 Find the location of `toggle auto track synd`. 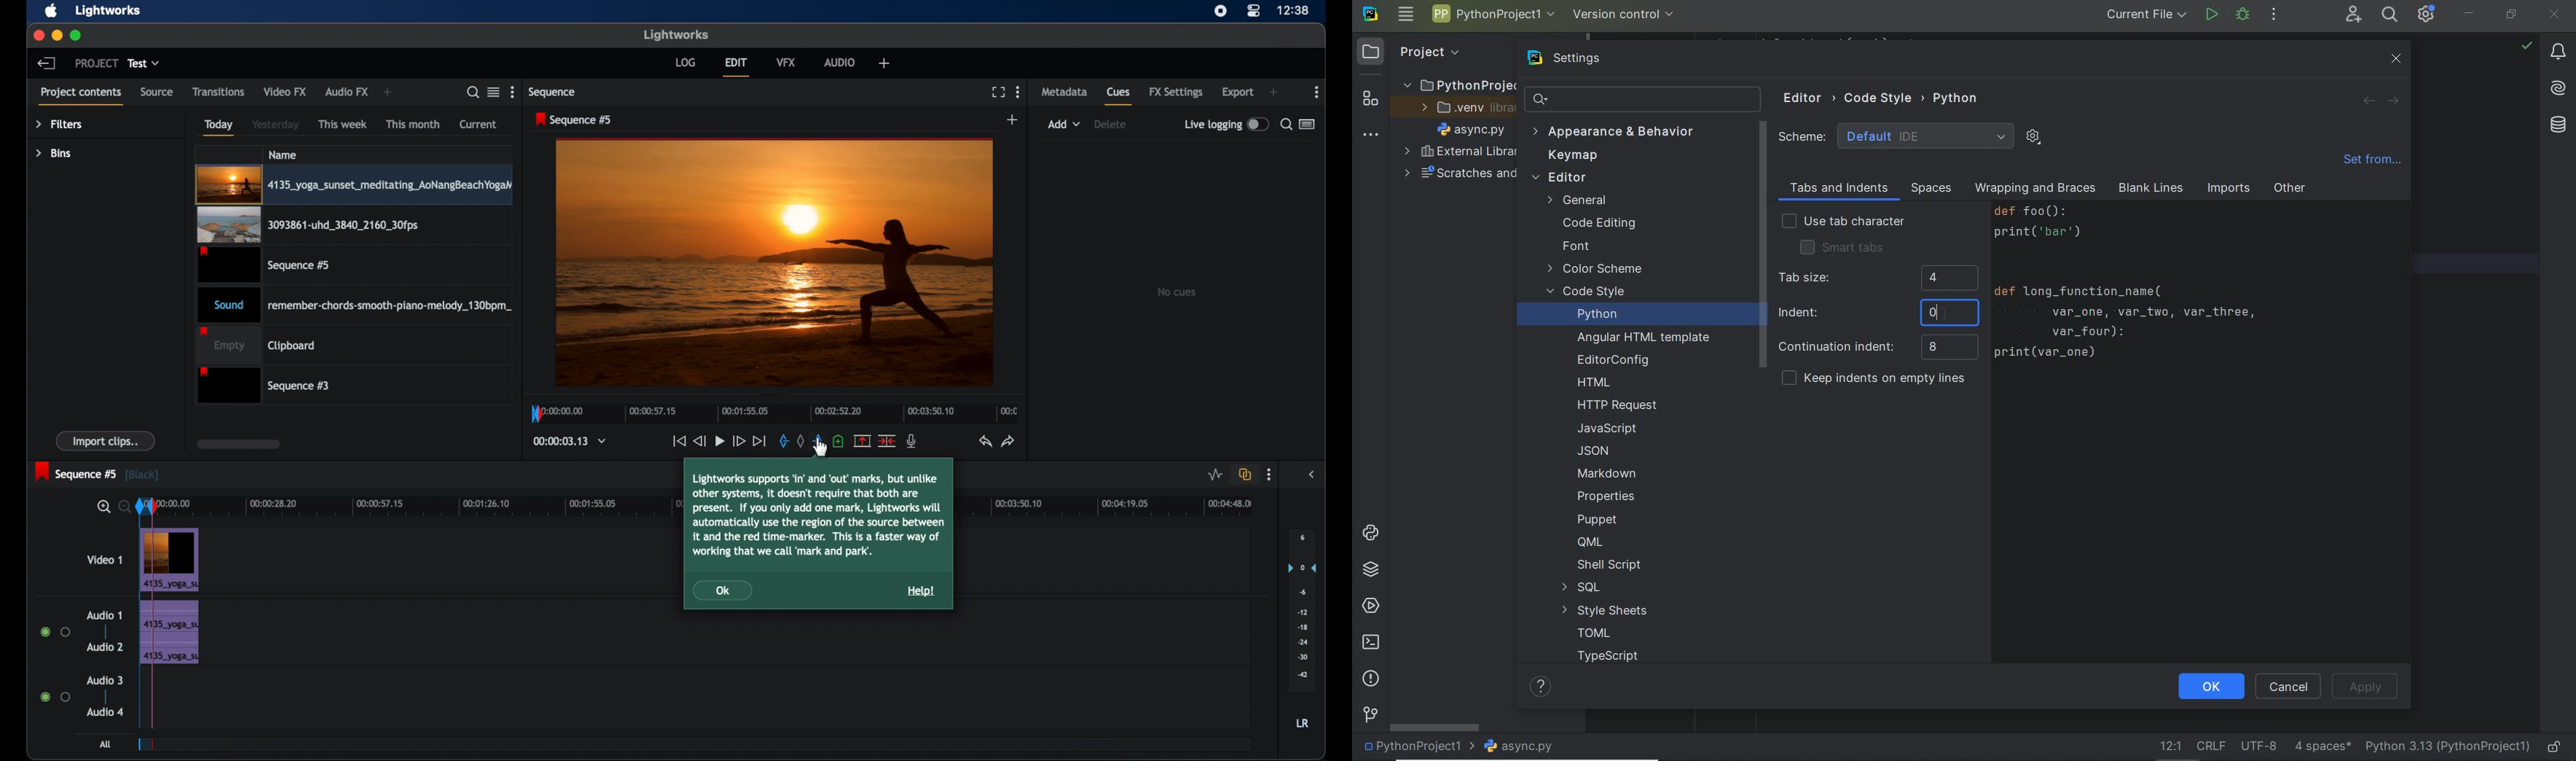

toggle auto track synd is located at coordinates (1245, 474).